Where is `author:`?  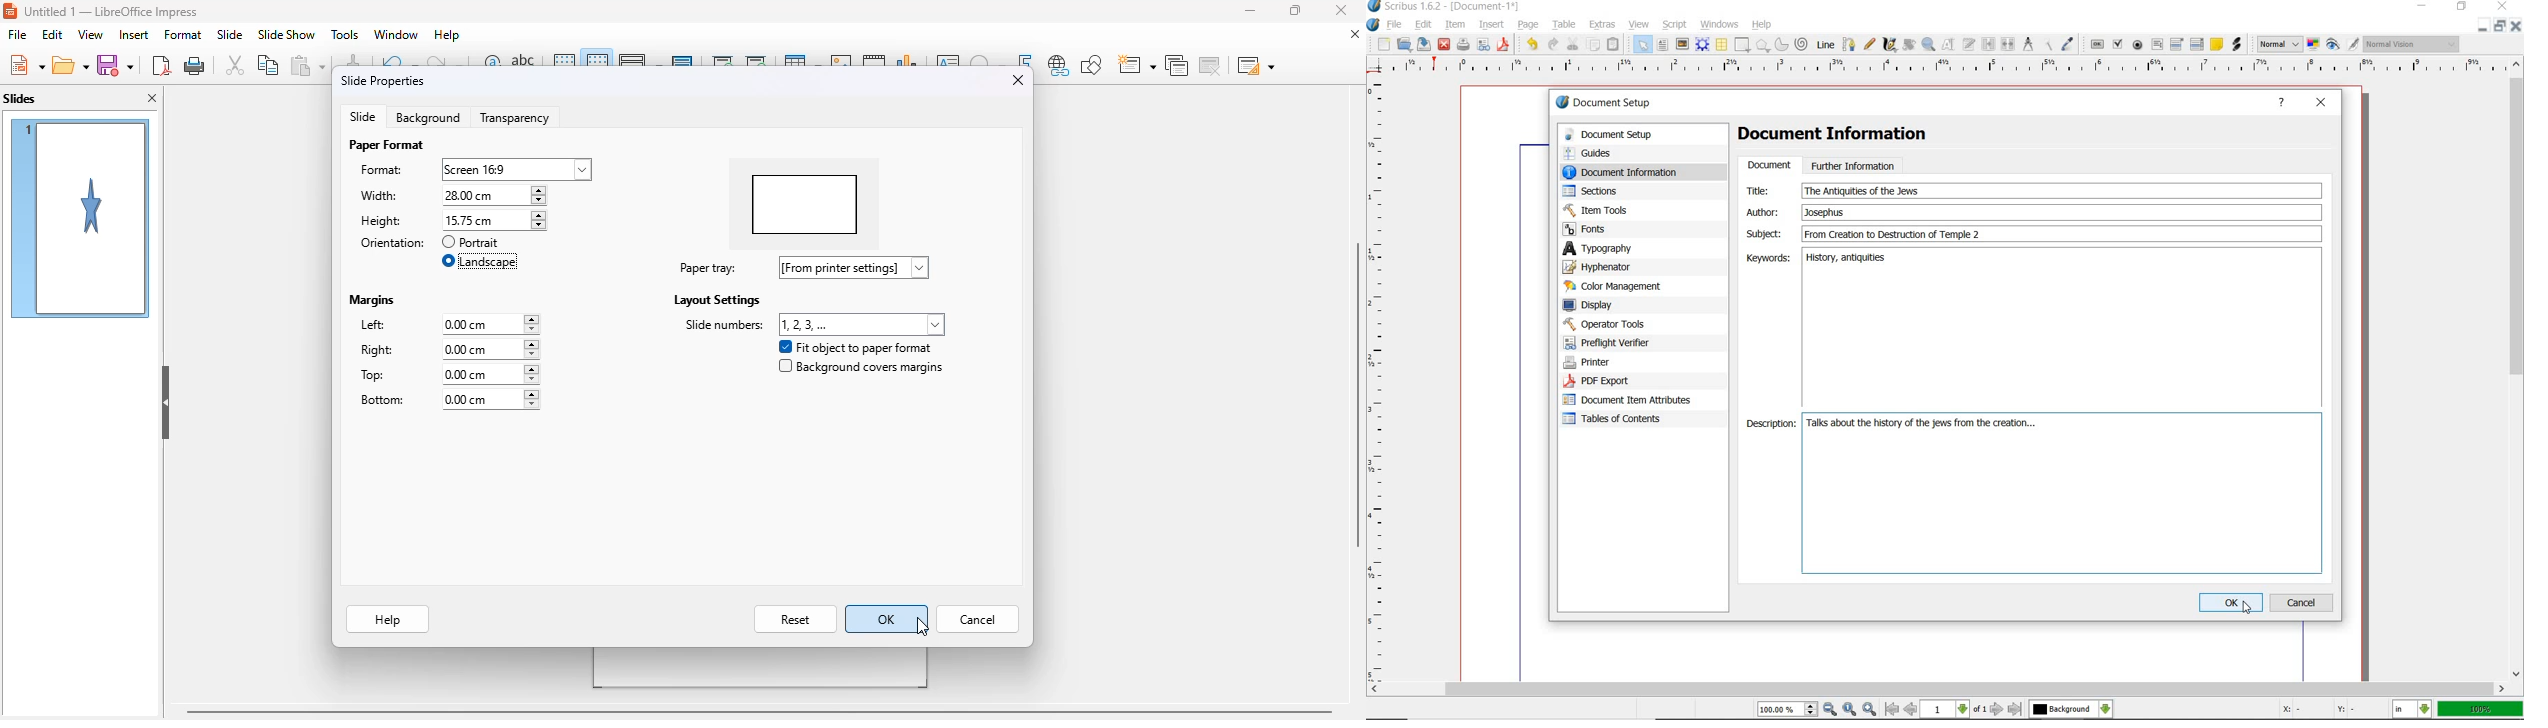 author: is located at coordinates (1765, 212).